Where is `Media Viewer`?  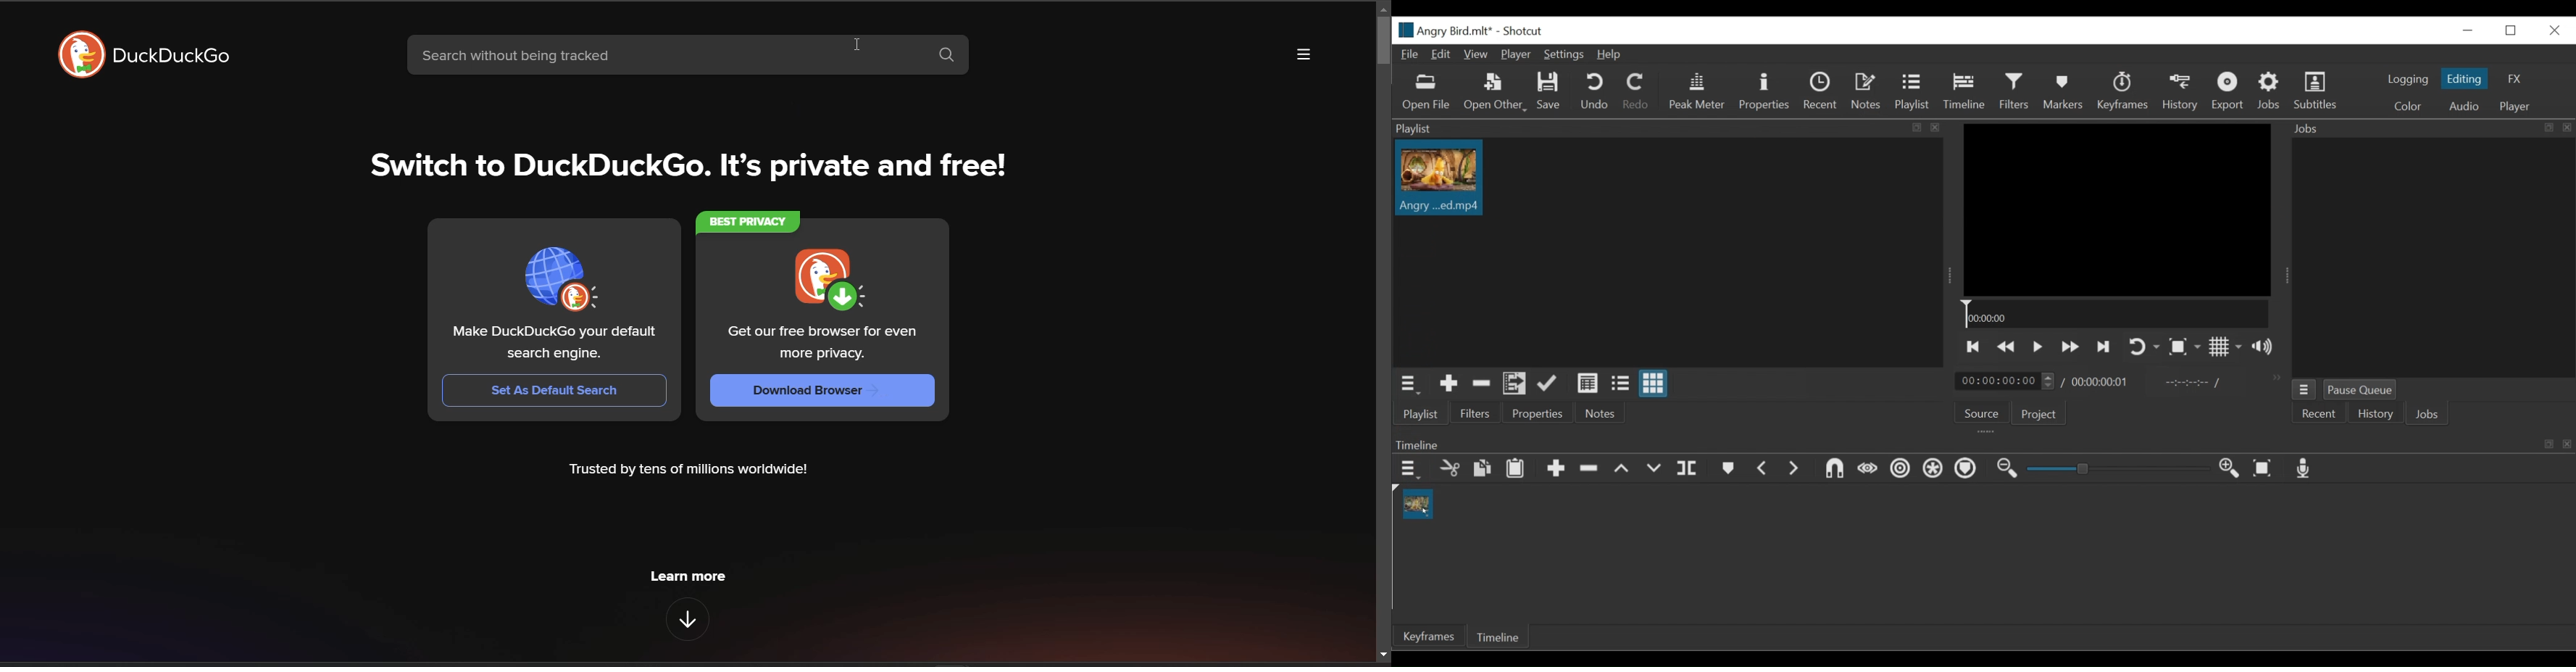 Media Viewer is located at coordinates (2117, 209).